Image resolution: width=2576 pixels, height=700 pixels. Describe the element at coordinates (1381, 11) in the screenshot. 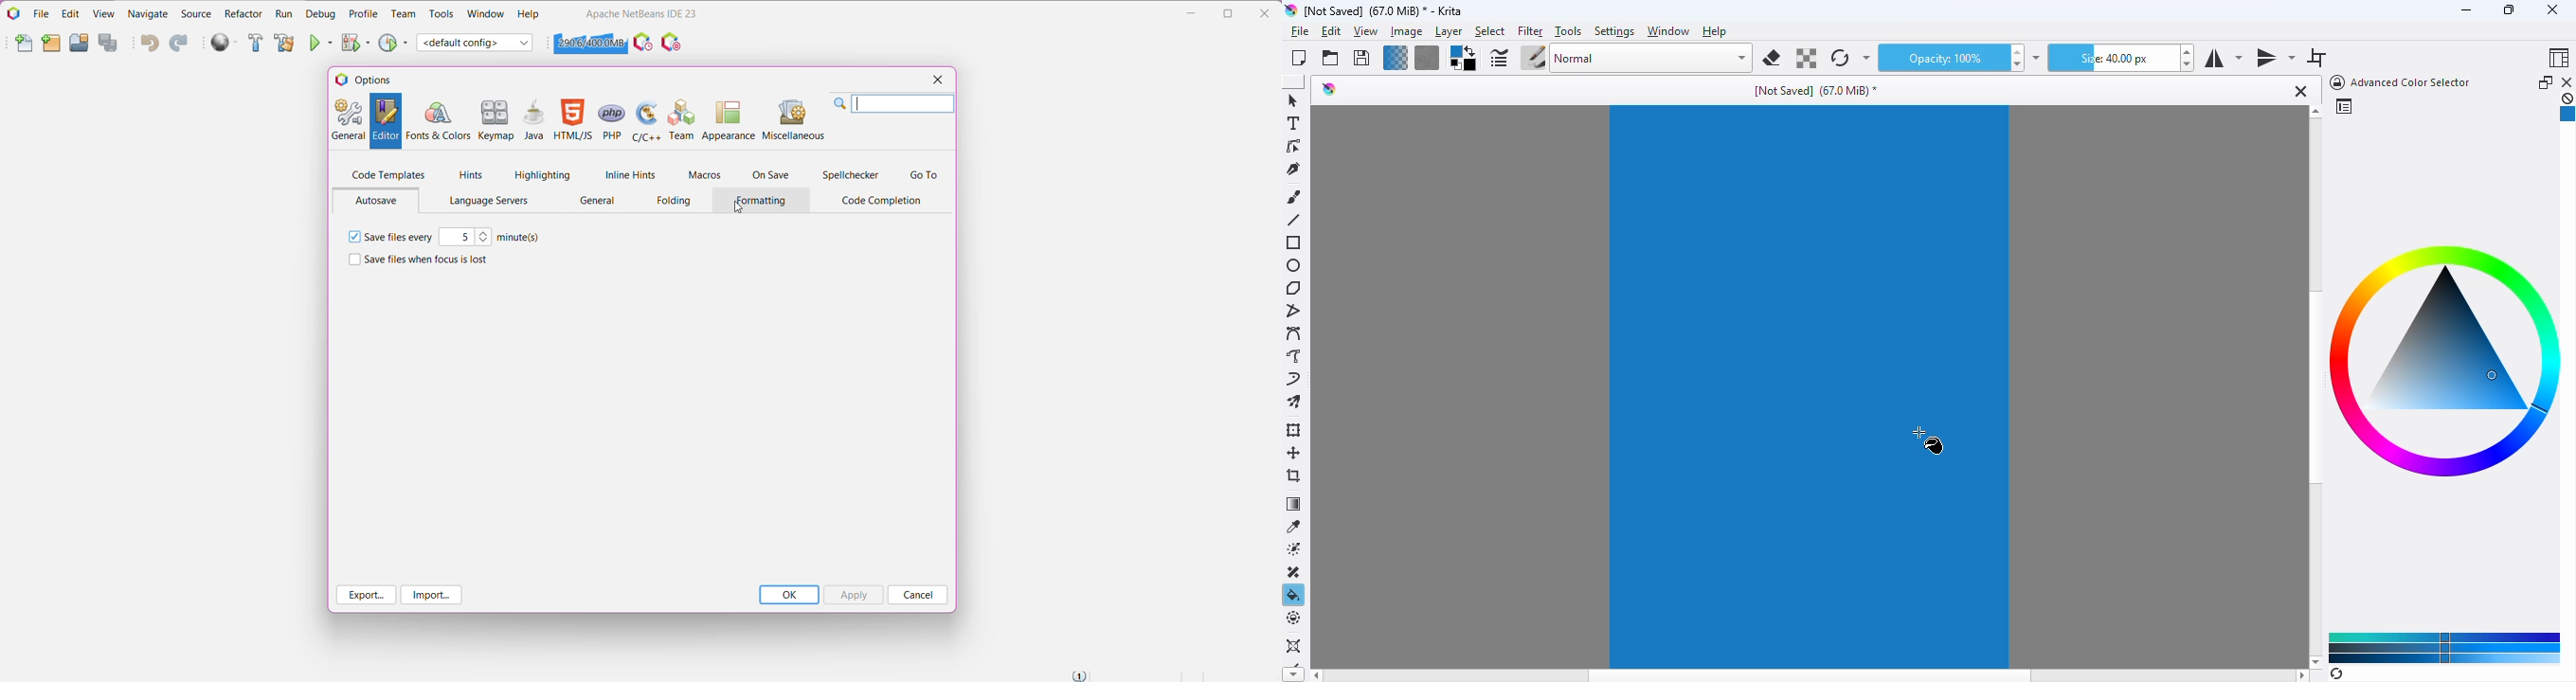

I see `title` at that location.